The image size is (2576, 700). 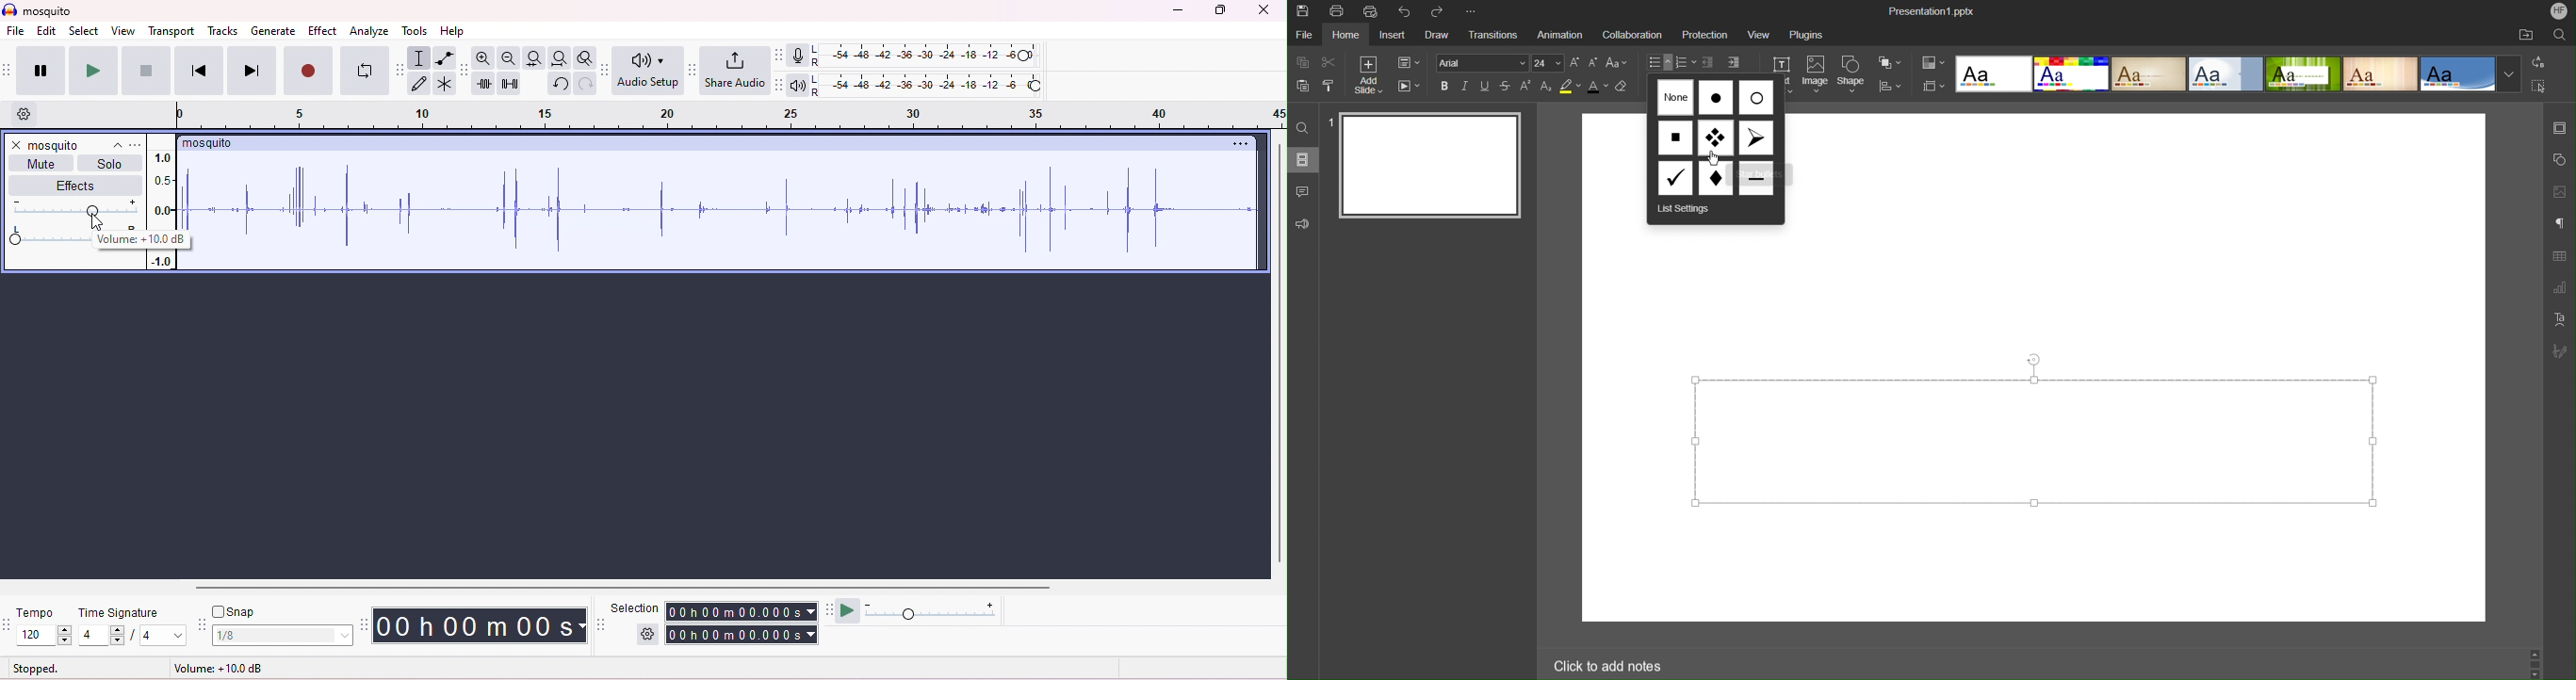 I want to click on More, so click(x=1476, y=11).